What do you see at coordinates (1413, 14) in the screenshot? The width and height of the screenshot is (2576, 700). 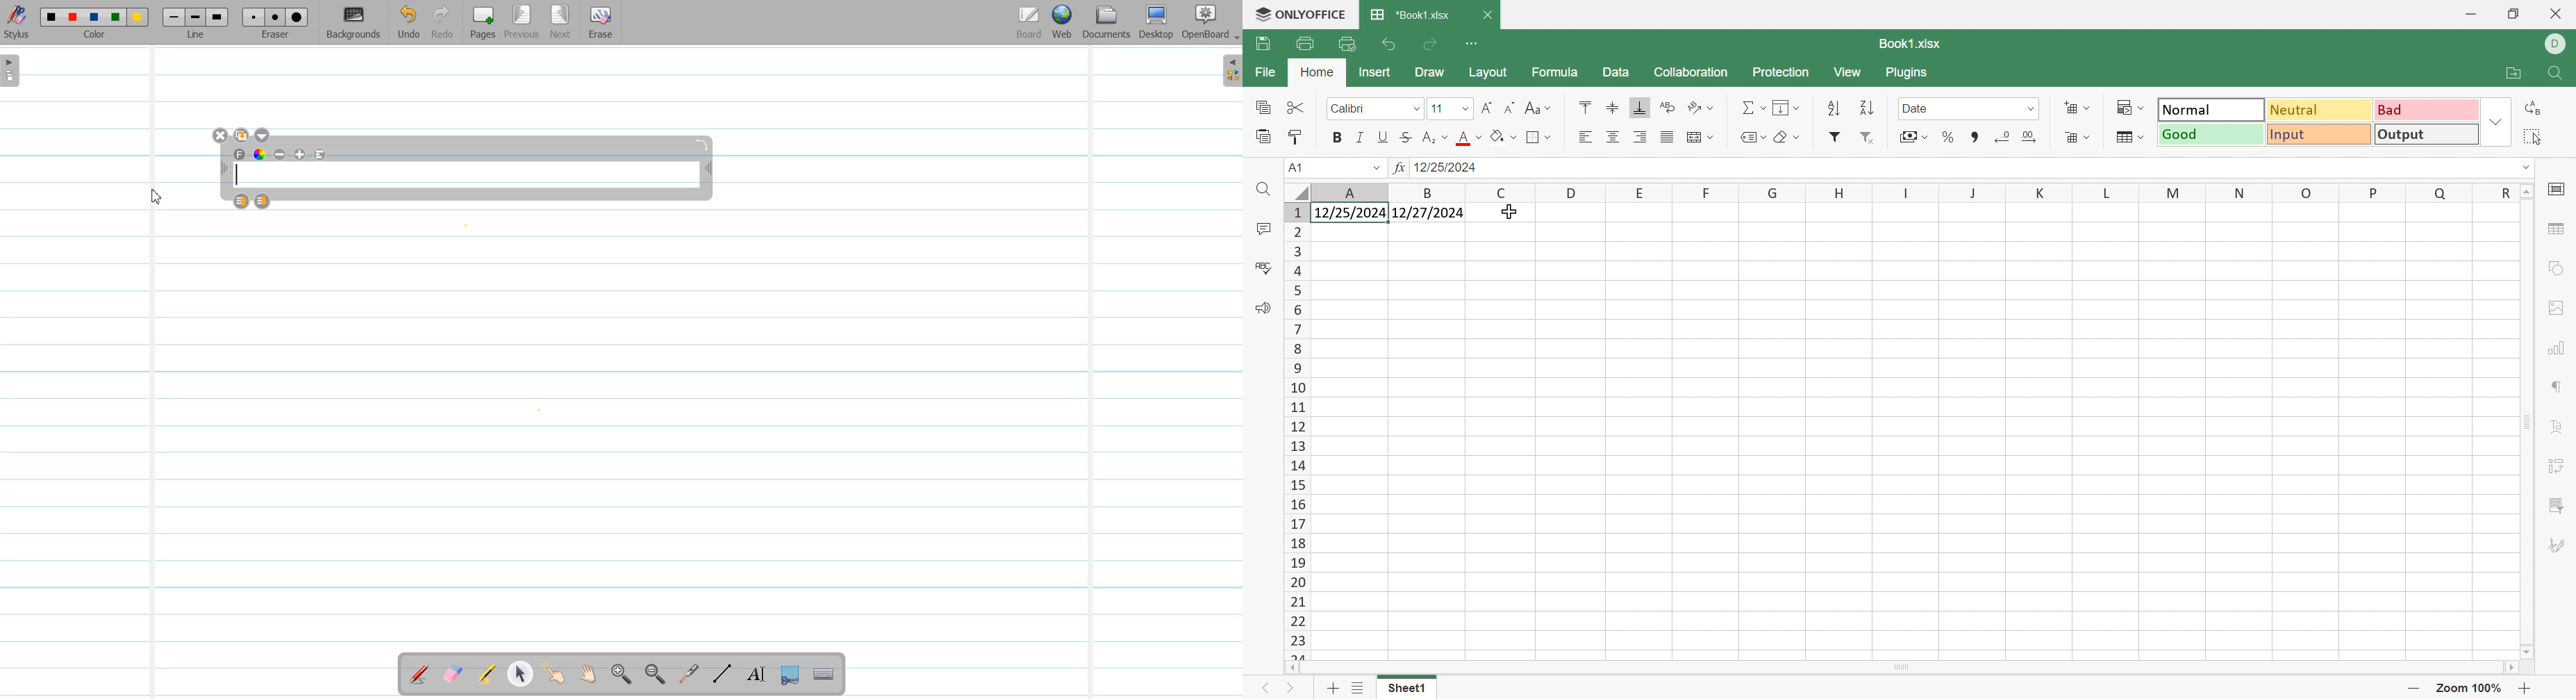 I see `*Book1.xlsx` at bounding box center [1413, 14].